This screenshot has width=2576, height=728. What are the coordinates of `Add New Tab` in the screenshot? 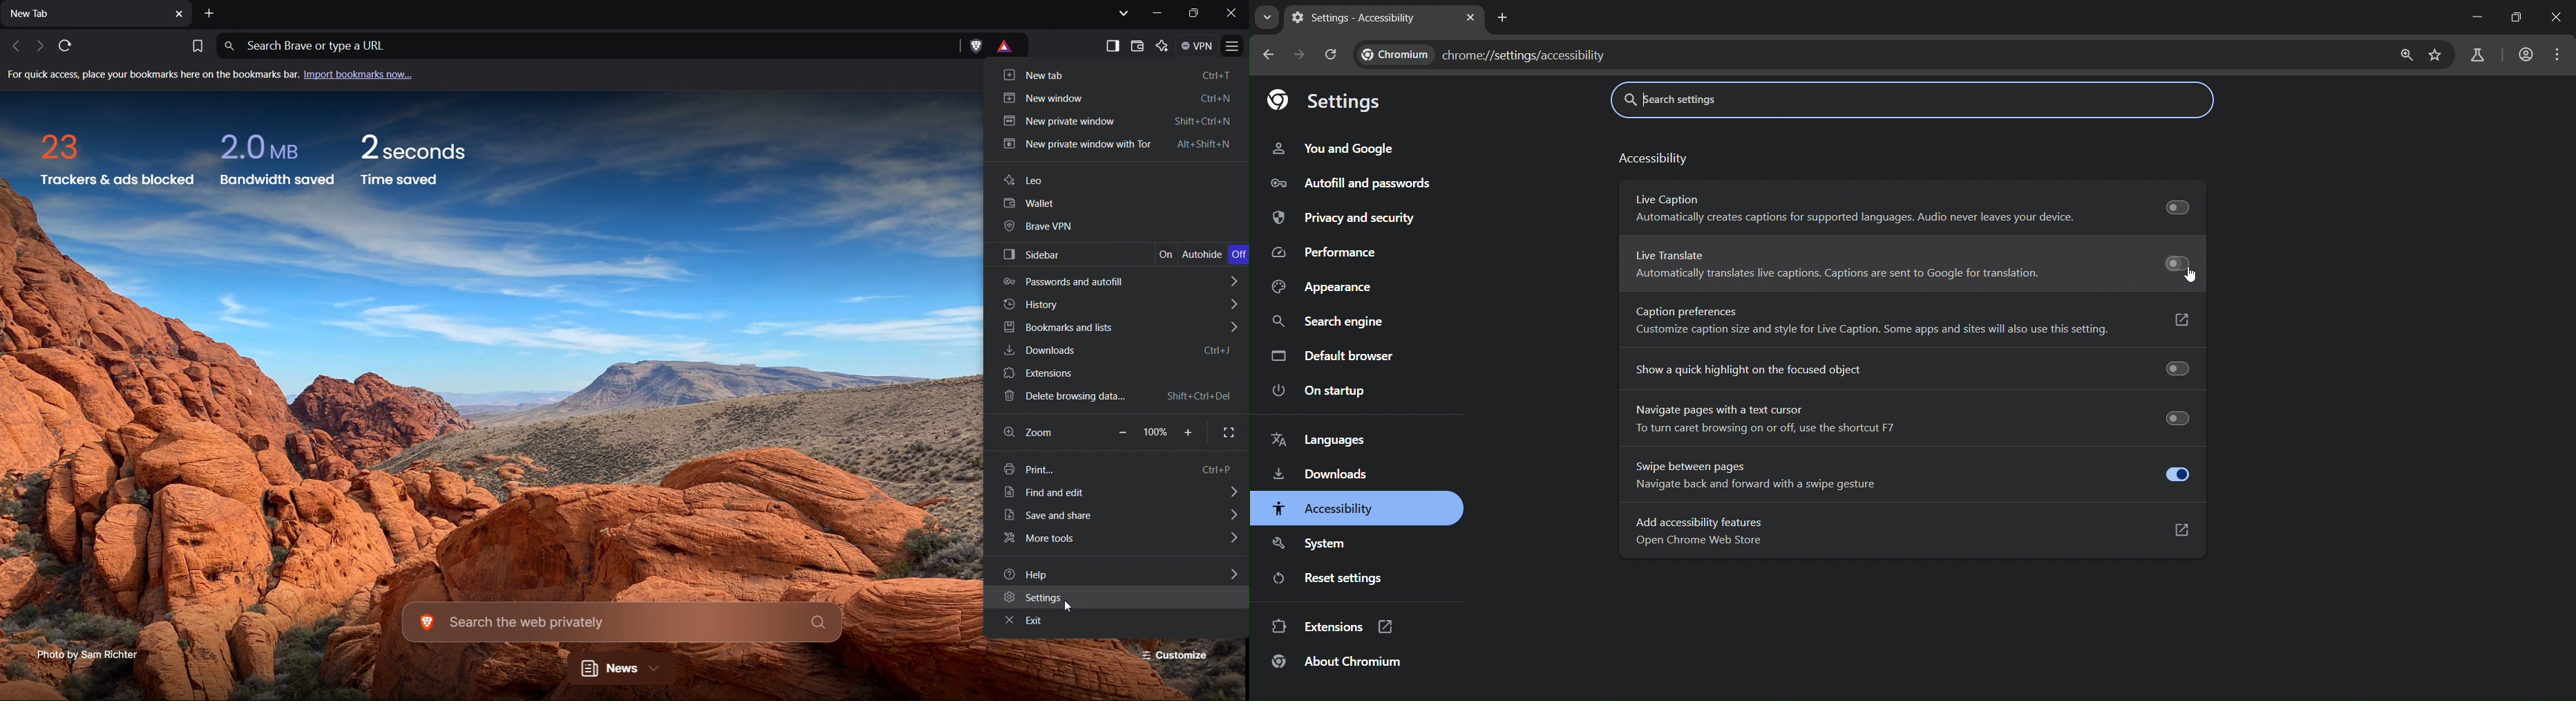 It's located at (211, 12).